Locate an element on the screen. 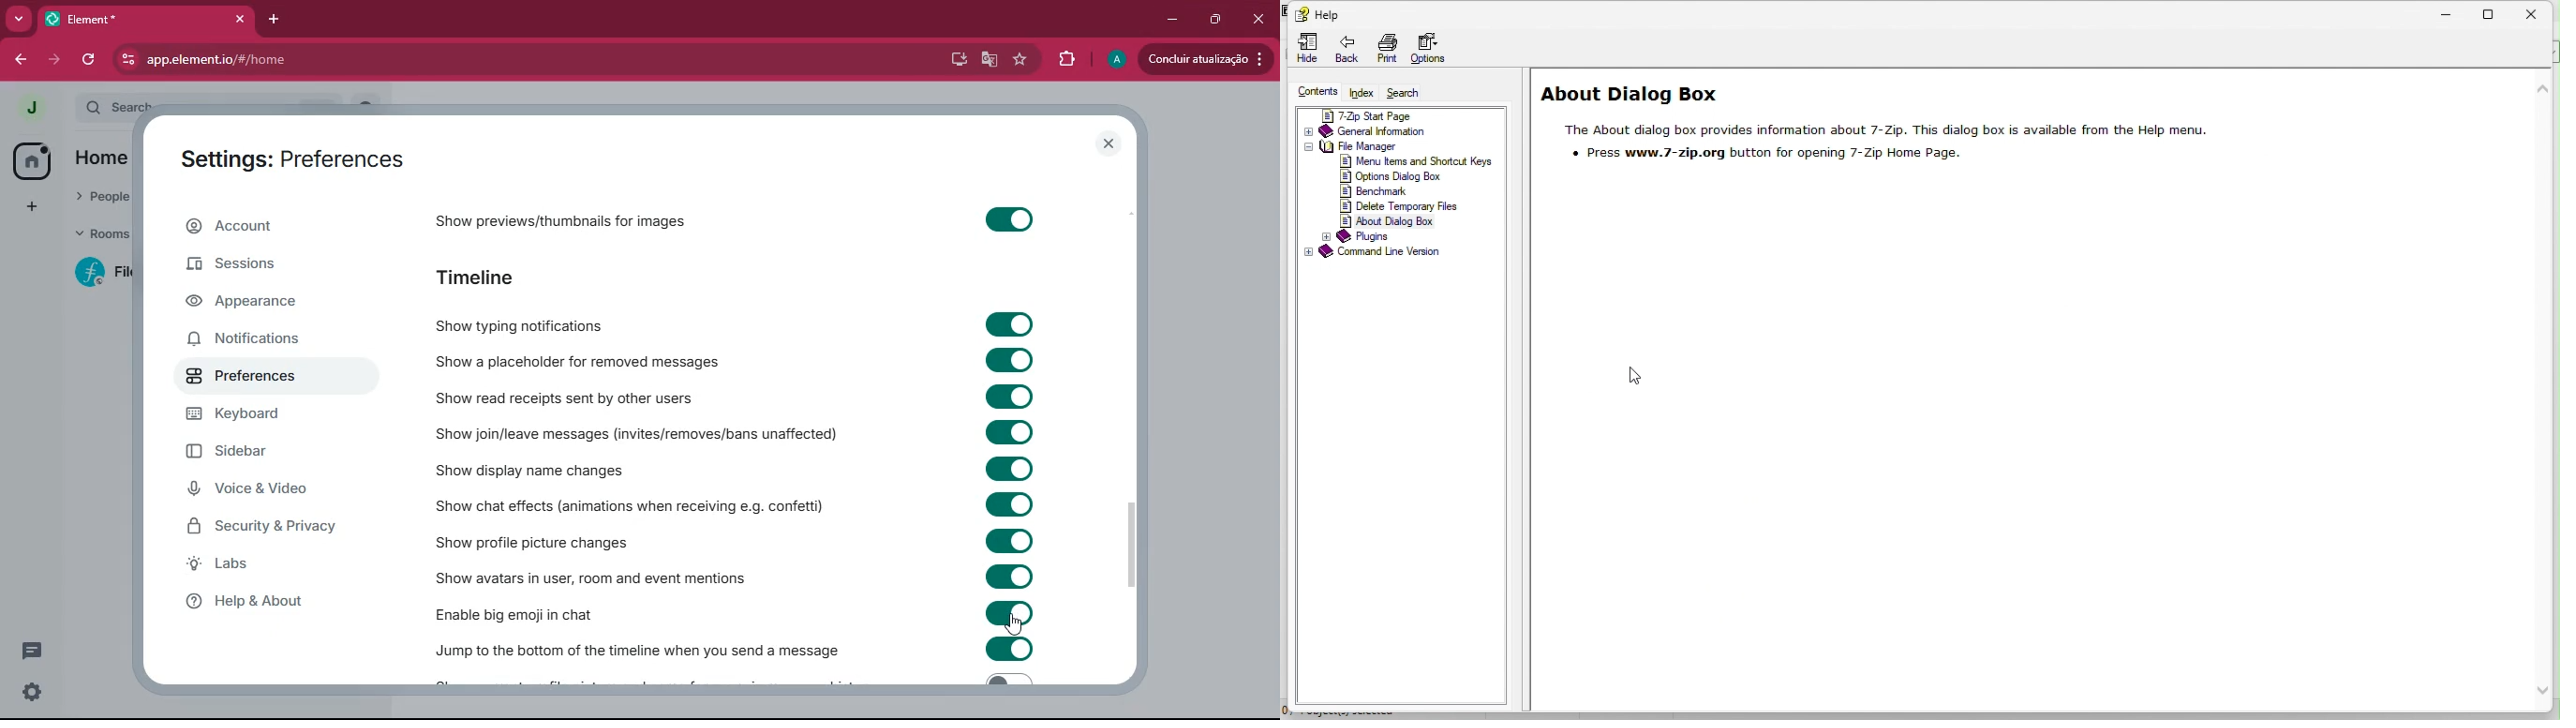  help & about is located at coordinates (277, 605).